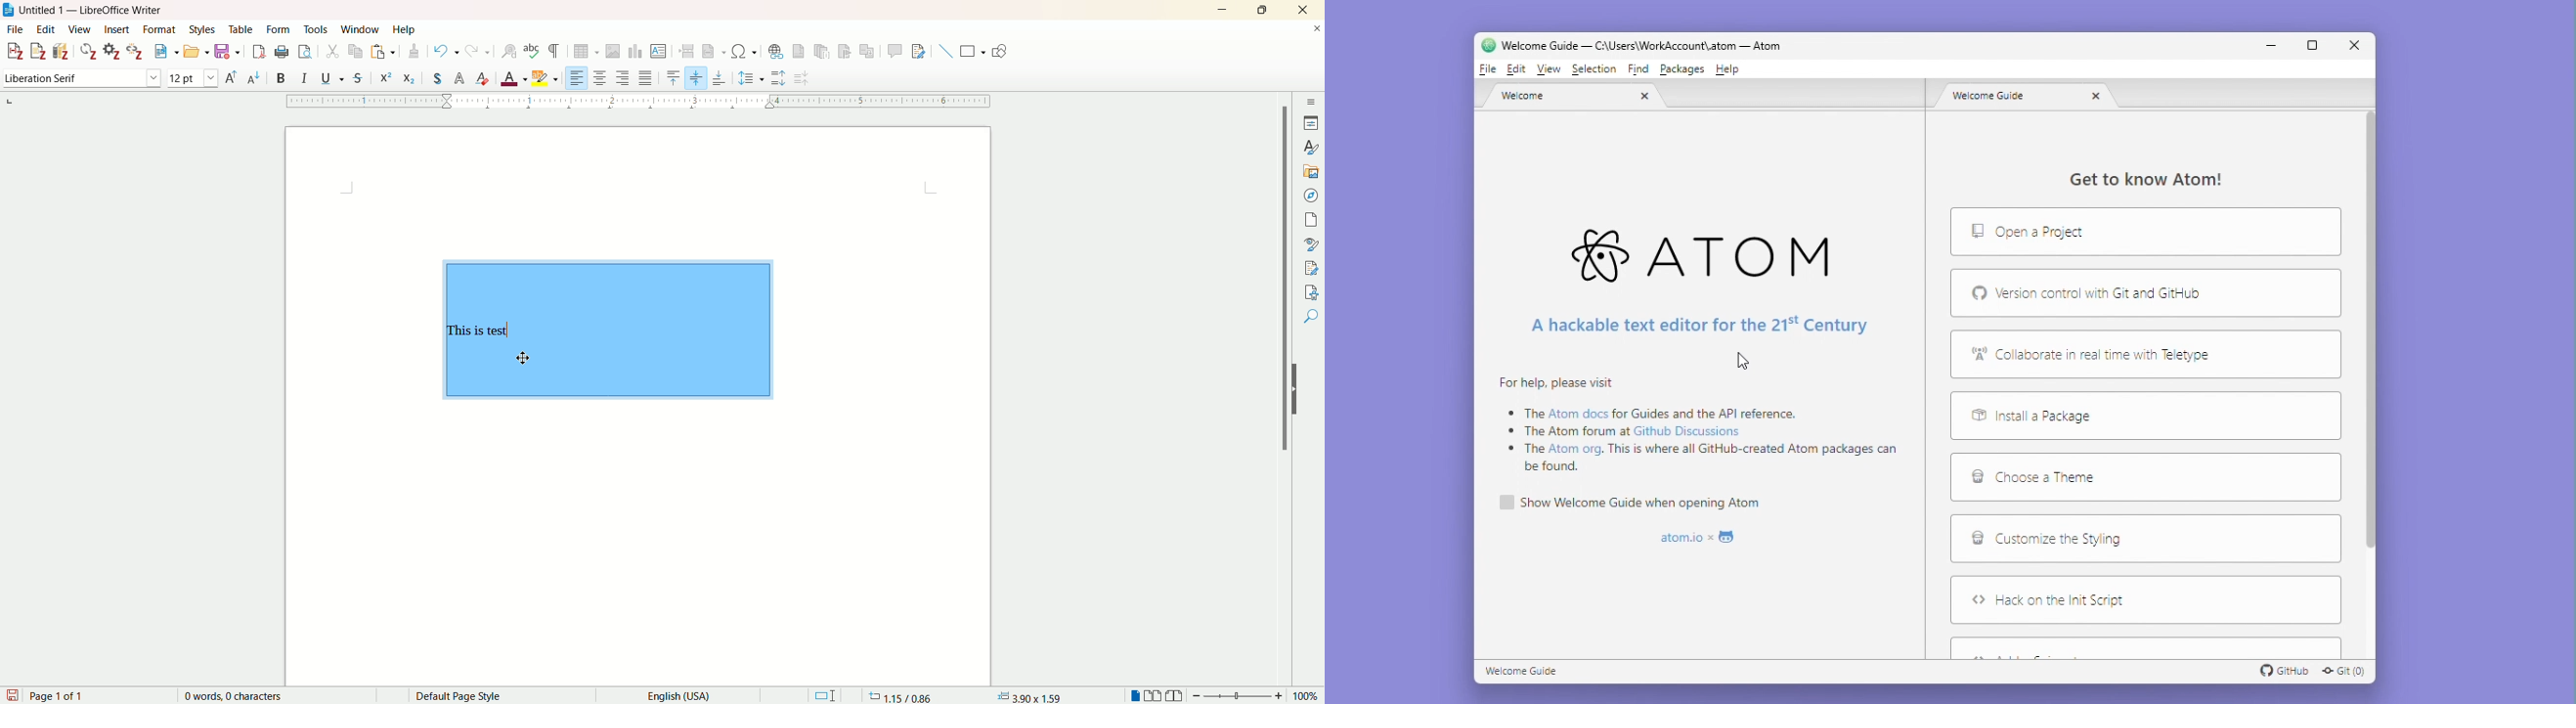  Describe the element at coordinates (2162, 181) in the screenshot. I see `Get to know about atom` at that location.